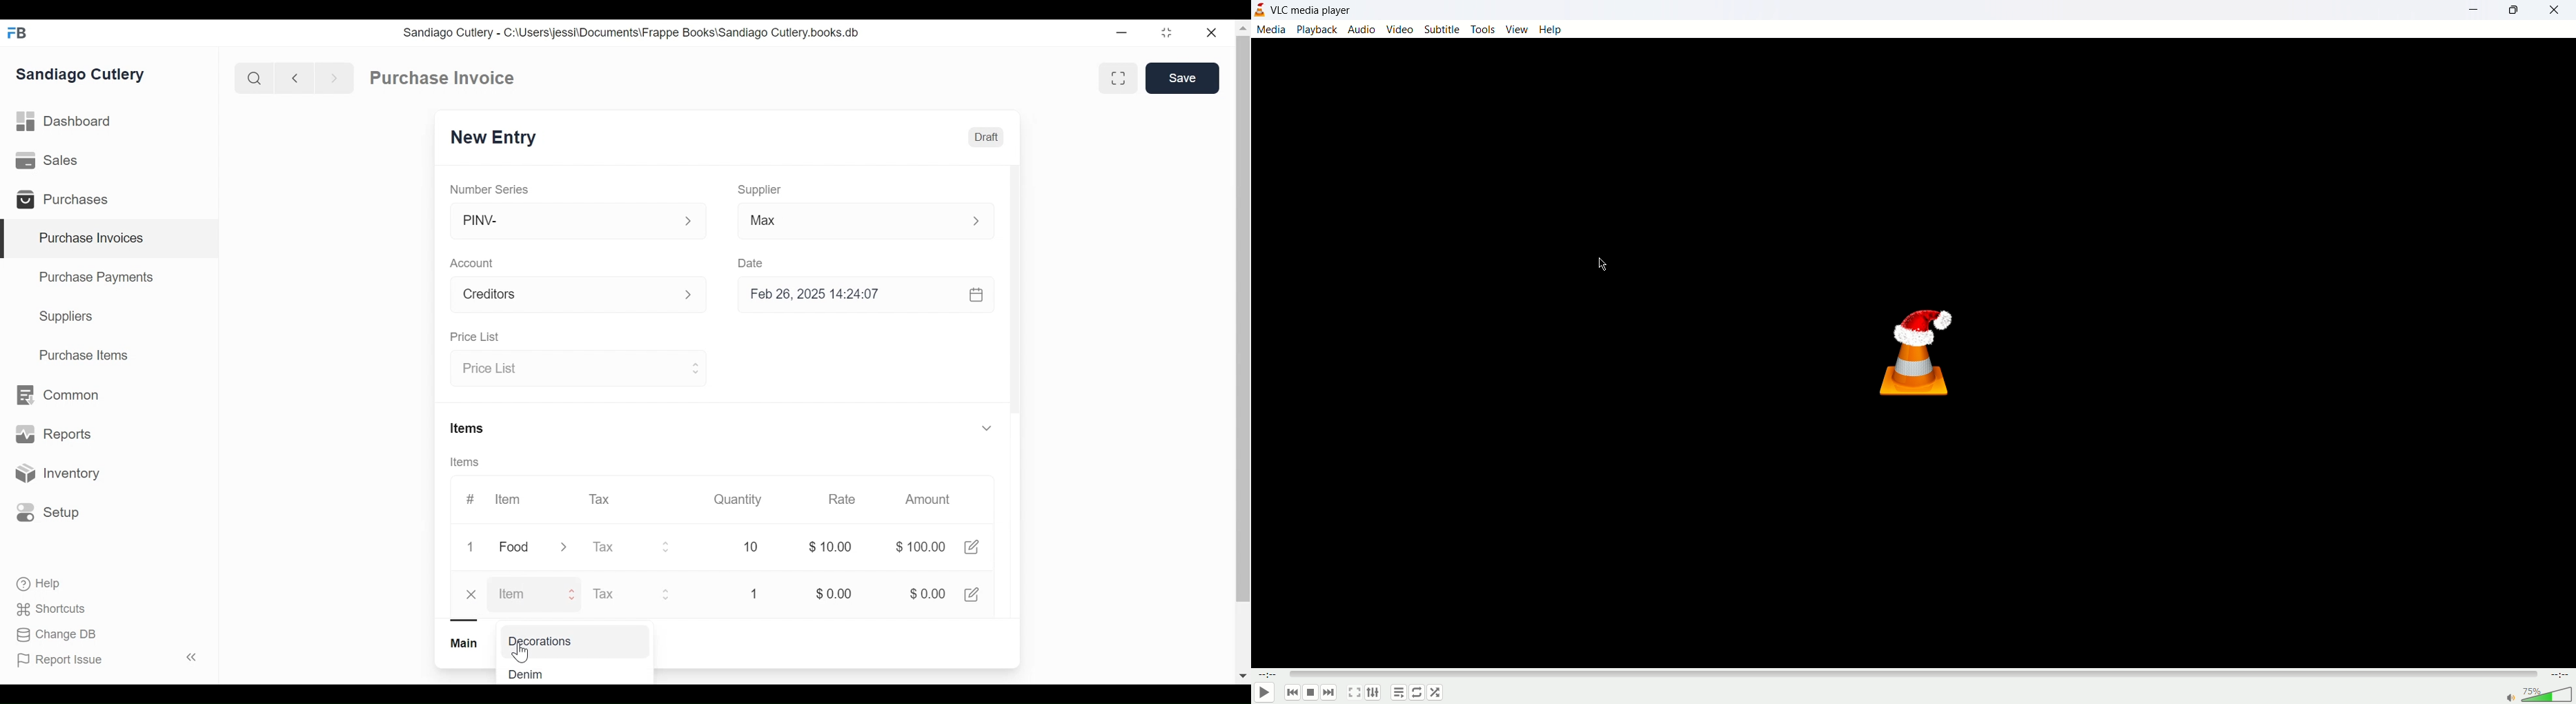  I want to click on Purchases, so click(68, 201).